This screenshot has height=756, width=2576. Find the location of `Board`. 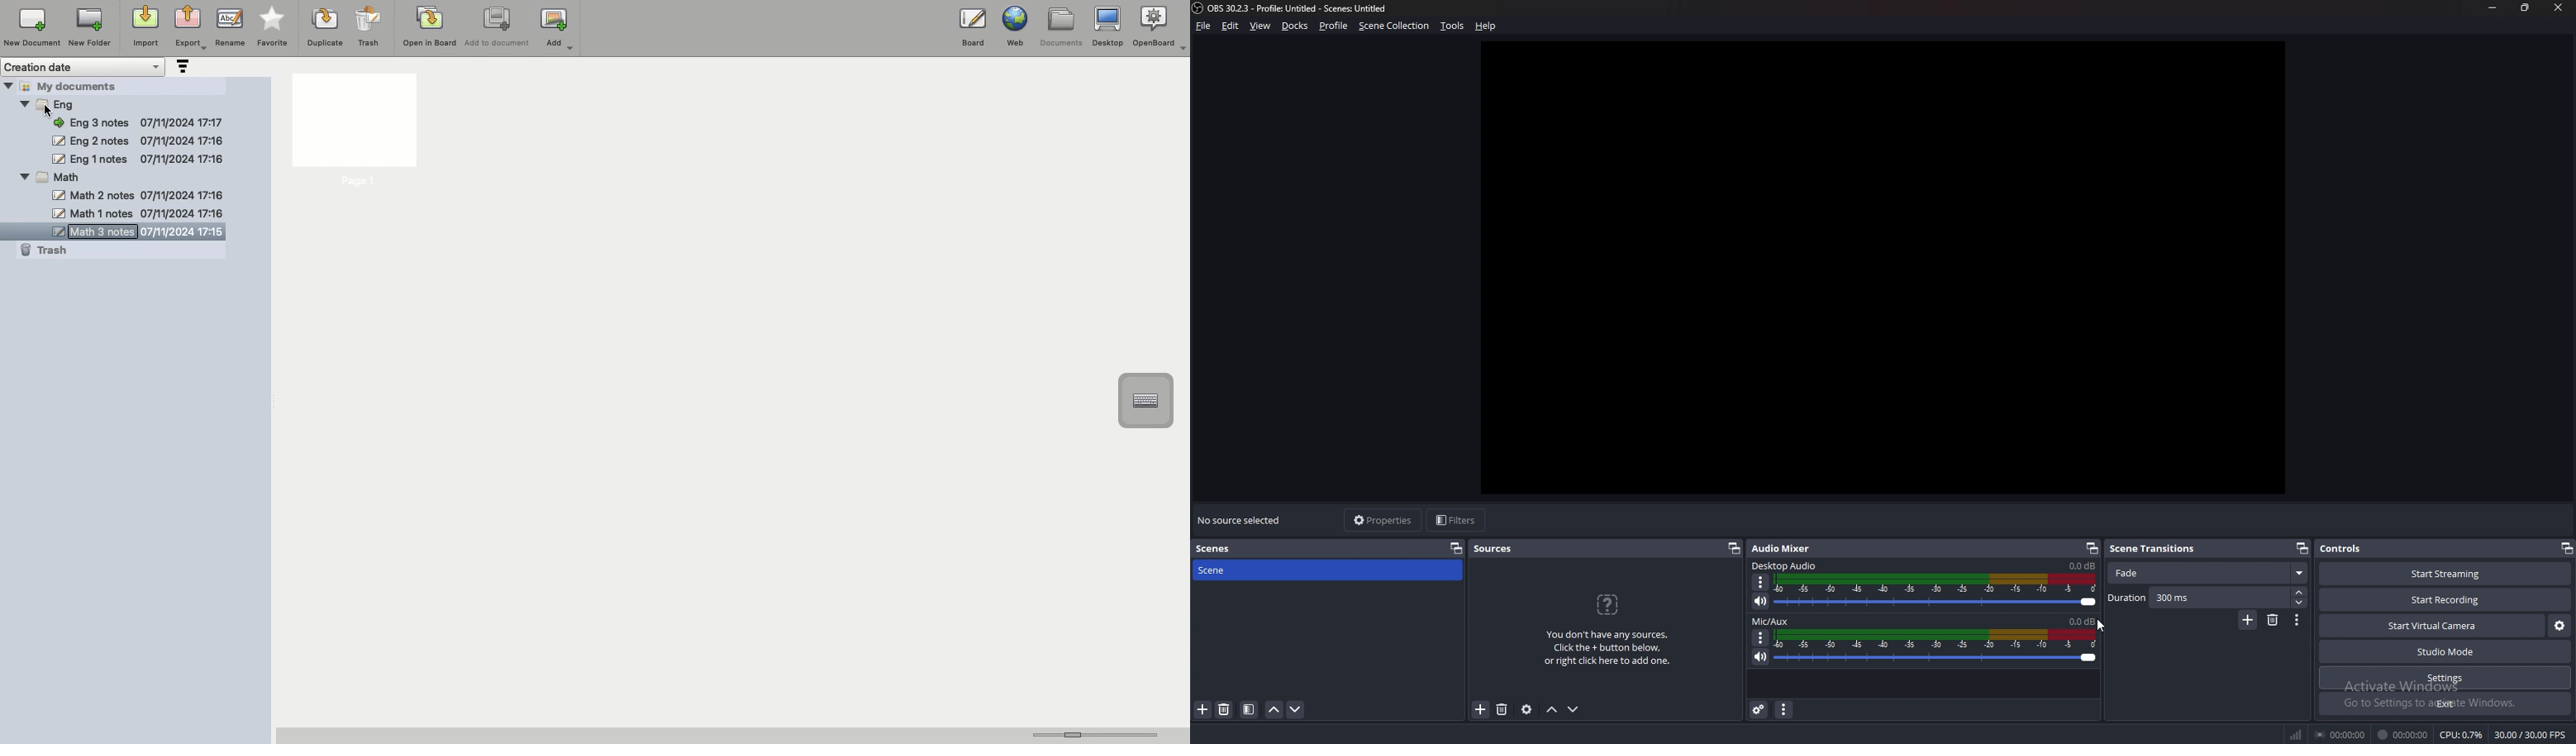

Board is located at coordinates (973, 31).